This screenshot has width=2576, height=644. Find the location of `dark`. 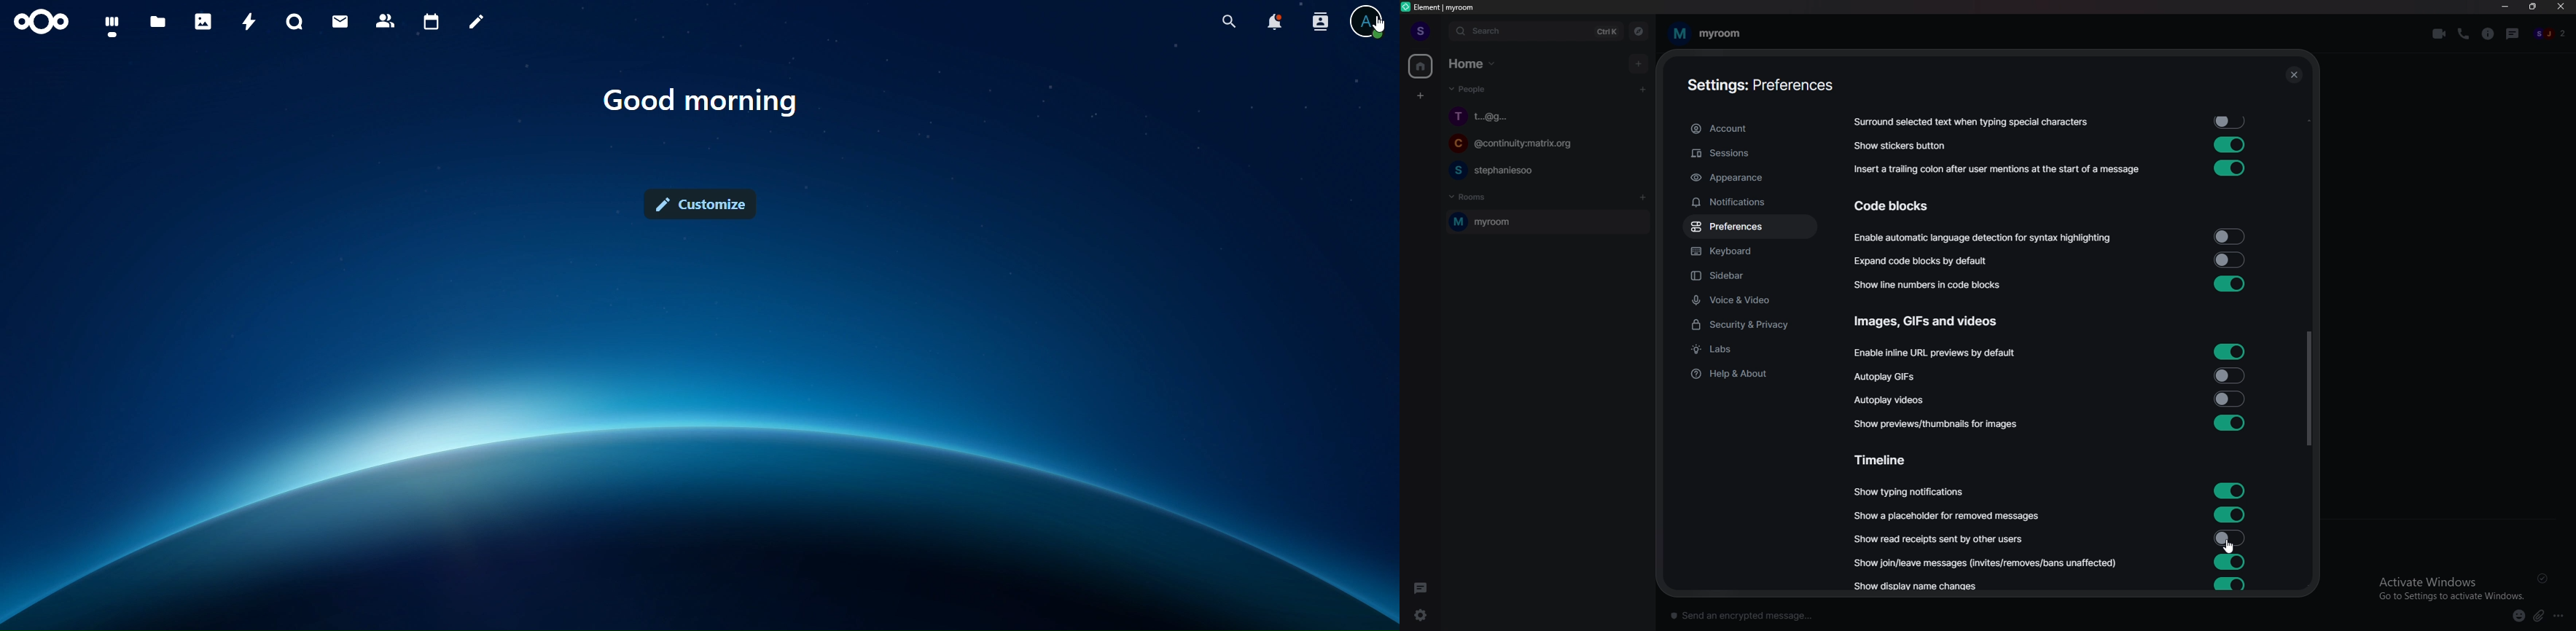

dark is located at coordinates (1423, 588).